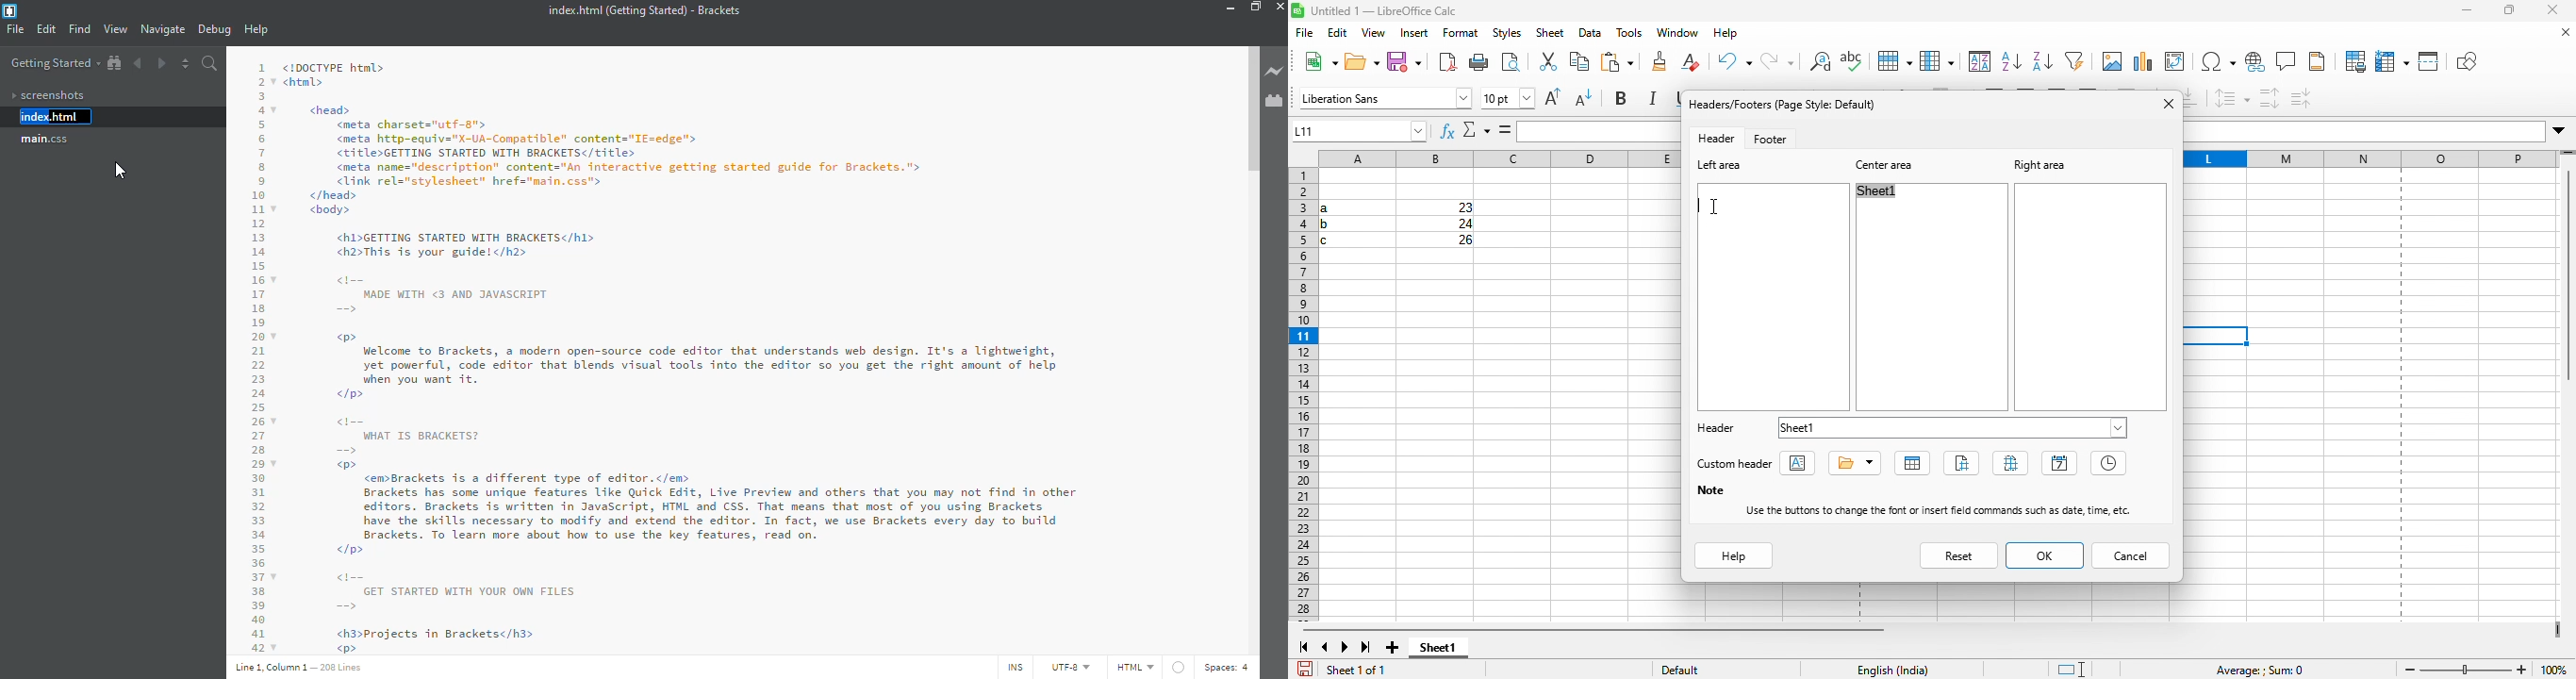 The width and height of the screenshot is (2576, 700). What do you see at coordinates (1444, 131) in the screenshot?
I see `function wizard` at bounding box center [1444, 131].